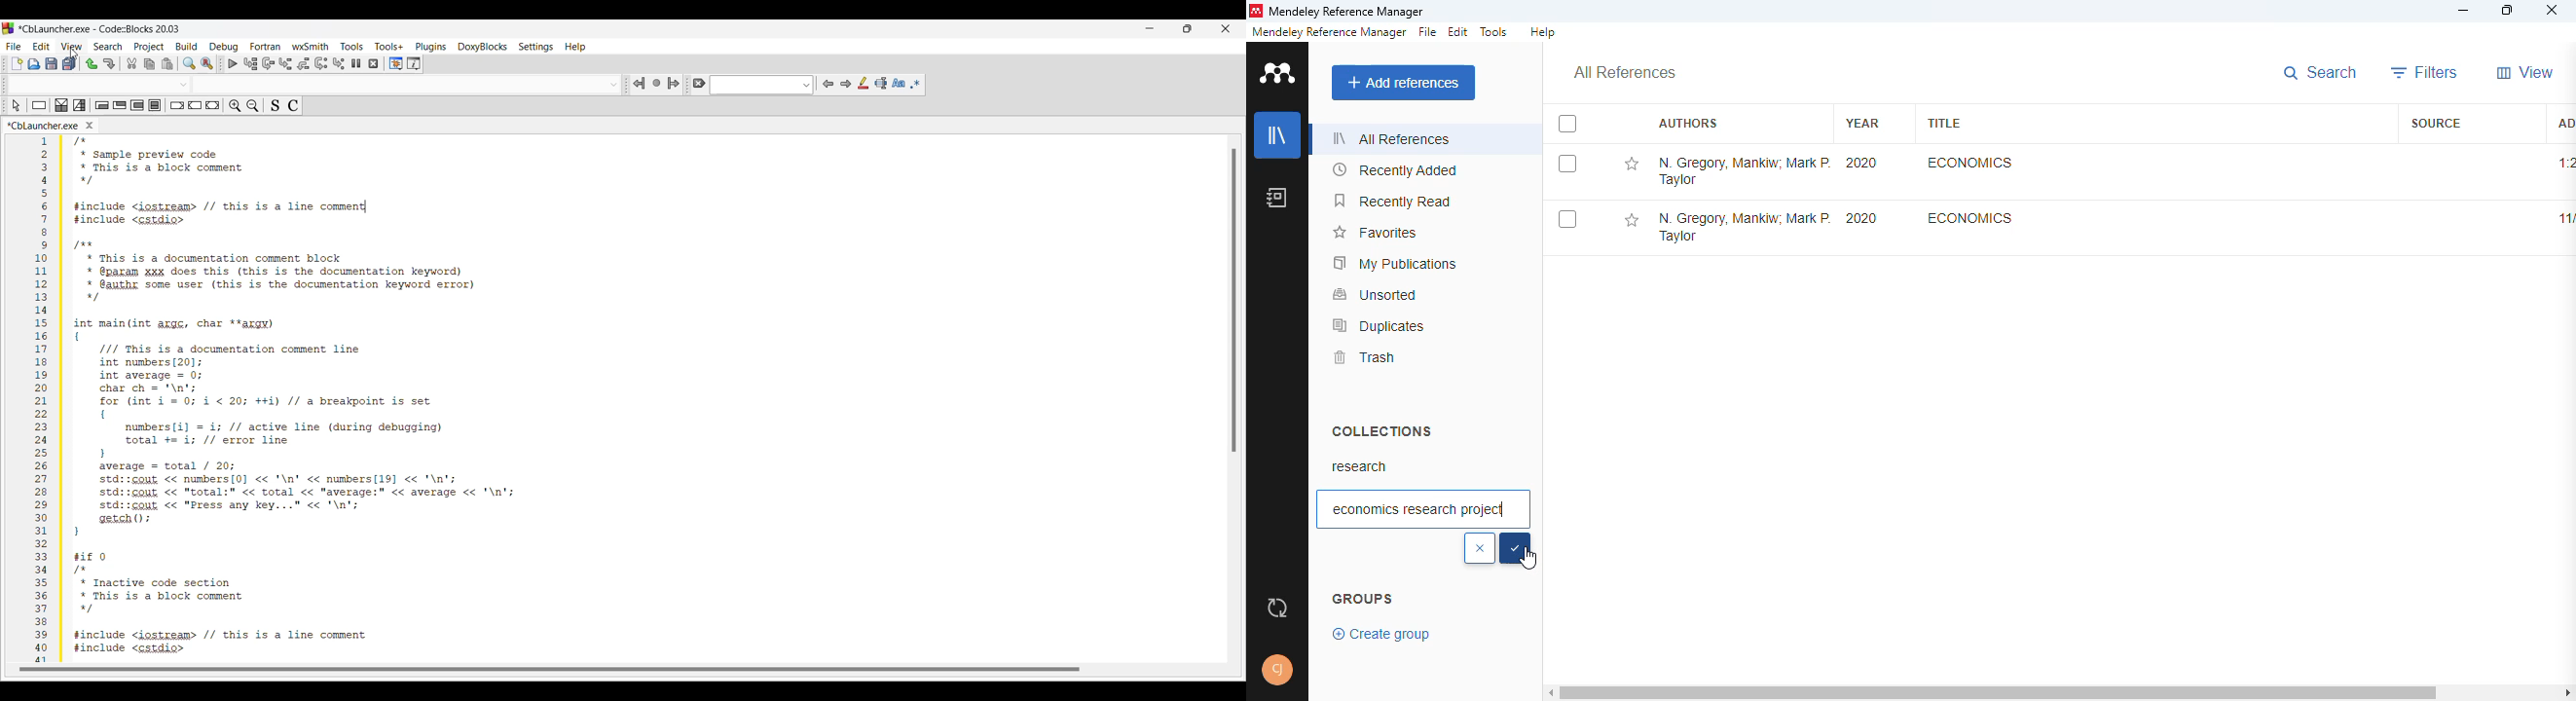 The width and height of the screenshot is (2576, 728). Describe the element at coordinates (132, 63) in the screenshot. I see `Cut` at that location.